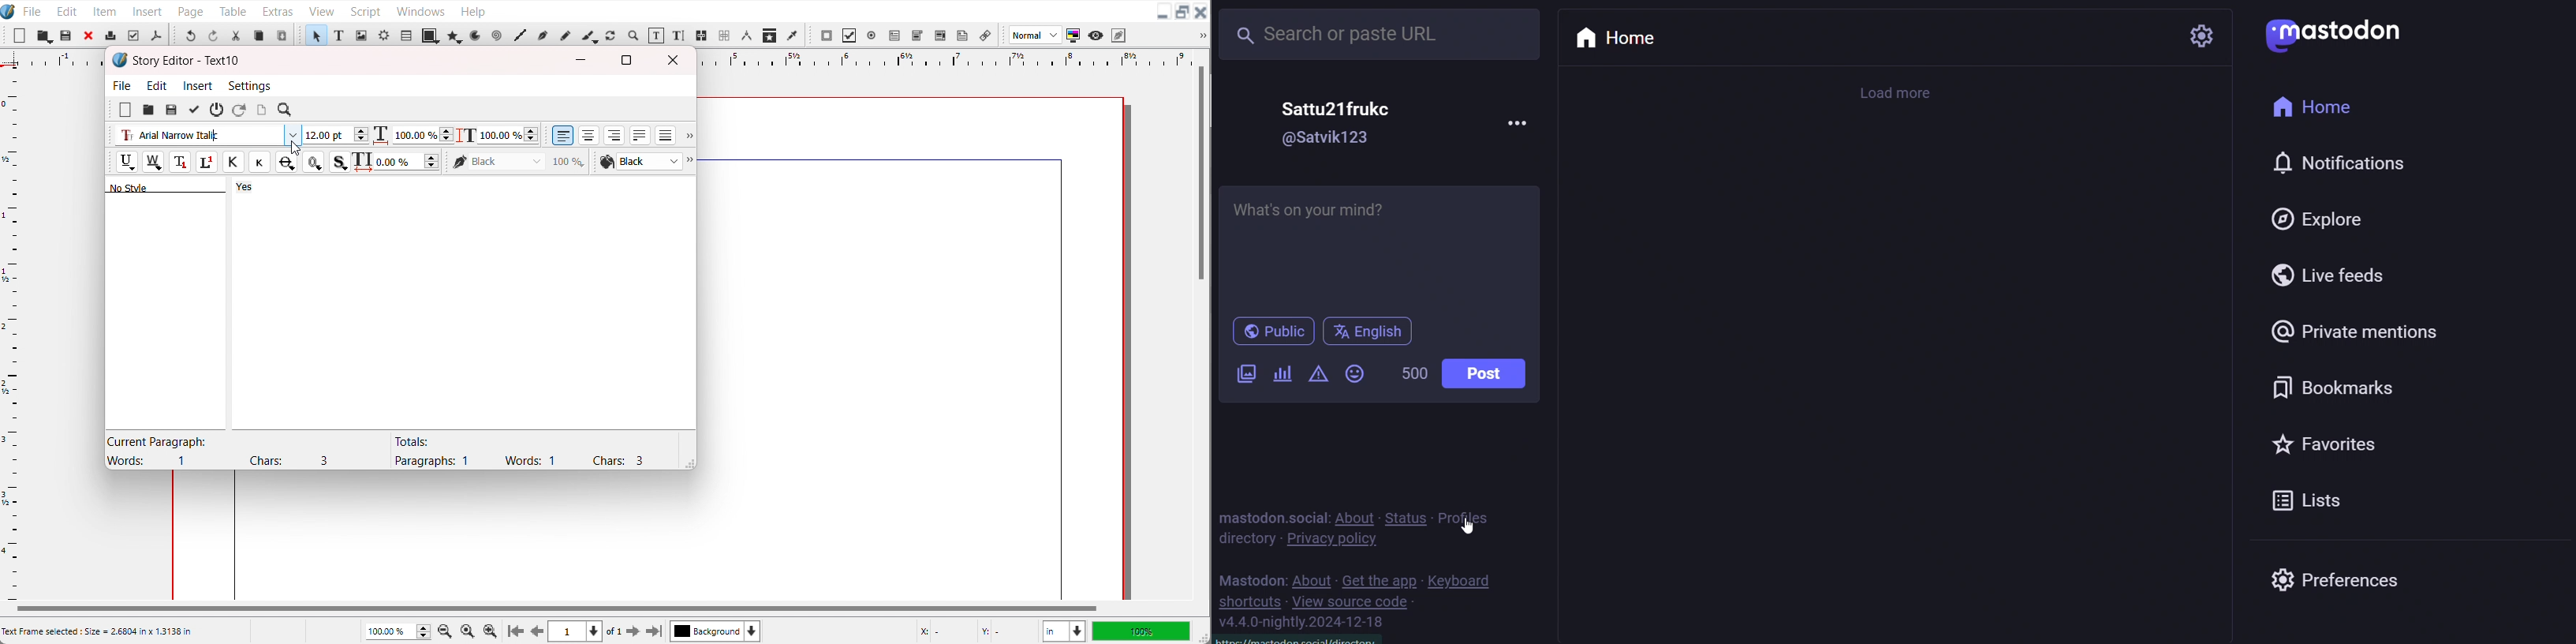 Image resolution: width=2576 pixels, height=644 pixels. What do you see at coordinates (217, 110) in the screenshot?
I see `Exit without updating` at bounding box center [217, 110].